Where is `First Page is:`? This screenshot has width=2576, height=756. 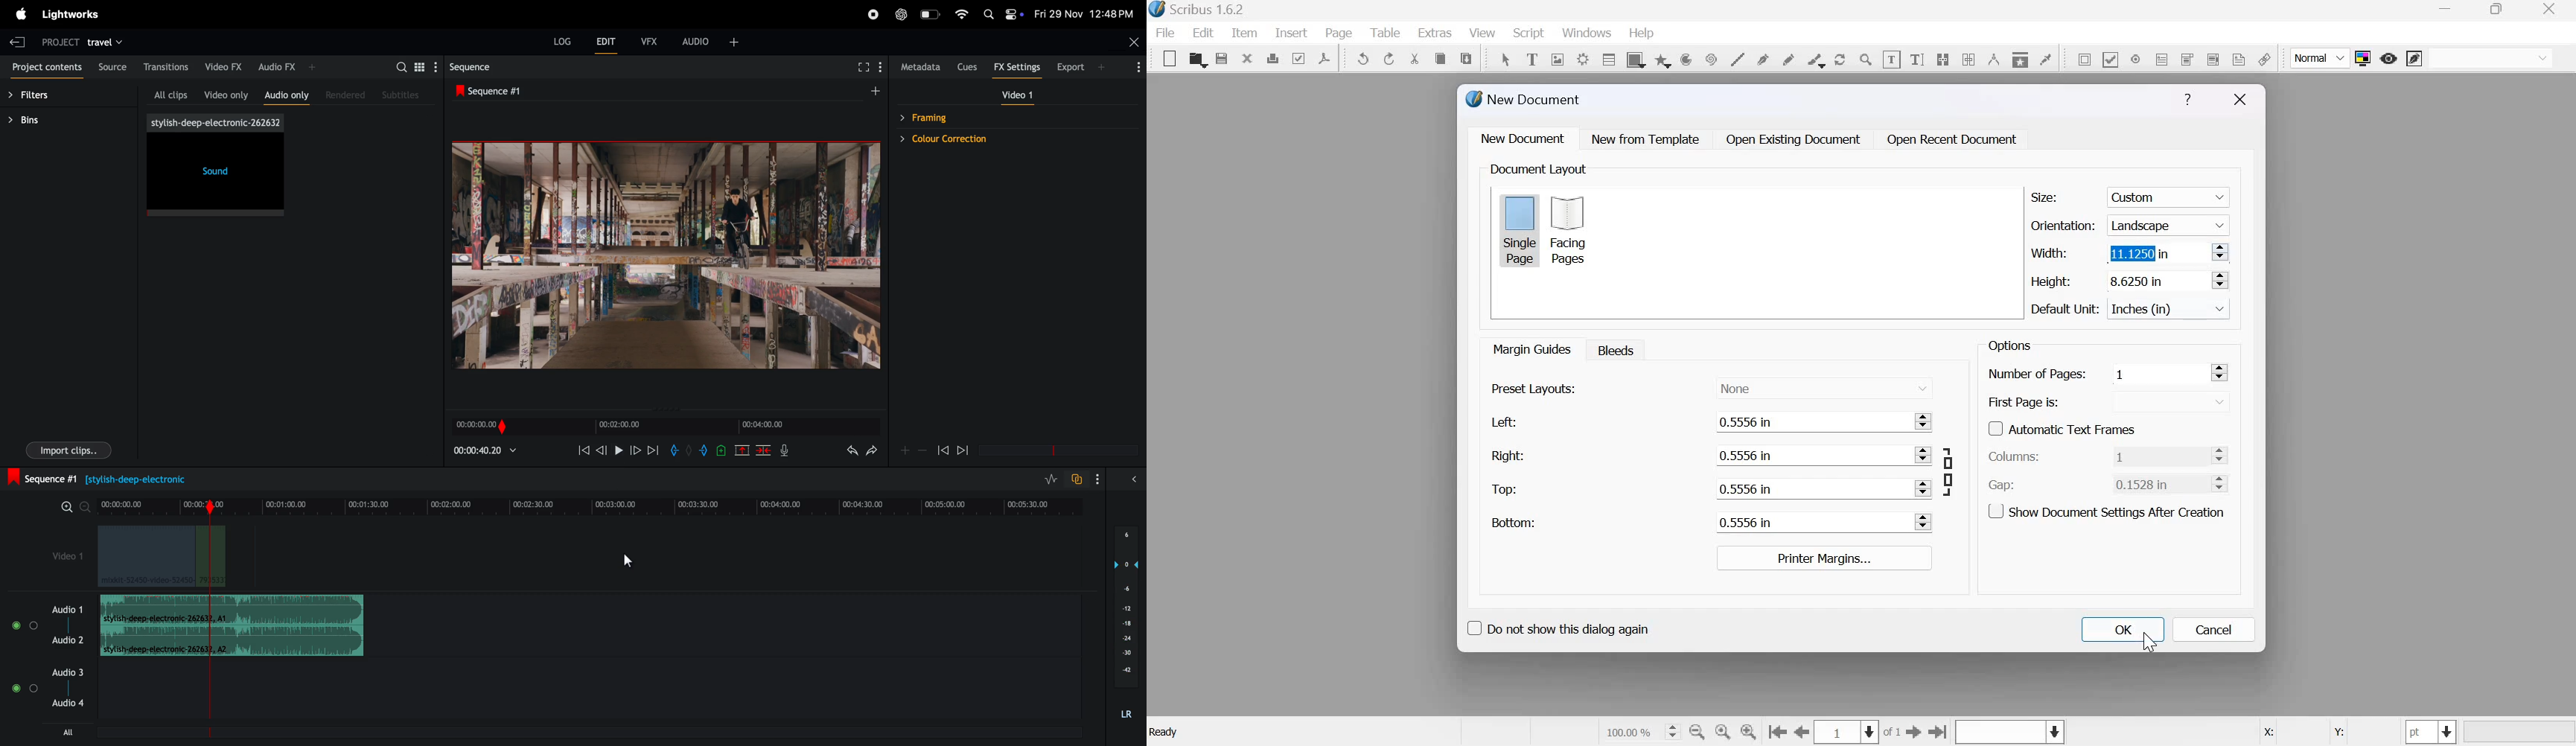 First Page is: is located at coordinates (2024, 401).